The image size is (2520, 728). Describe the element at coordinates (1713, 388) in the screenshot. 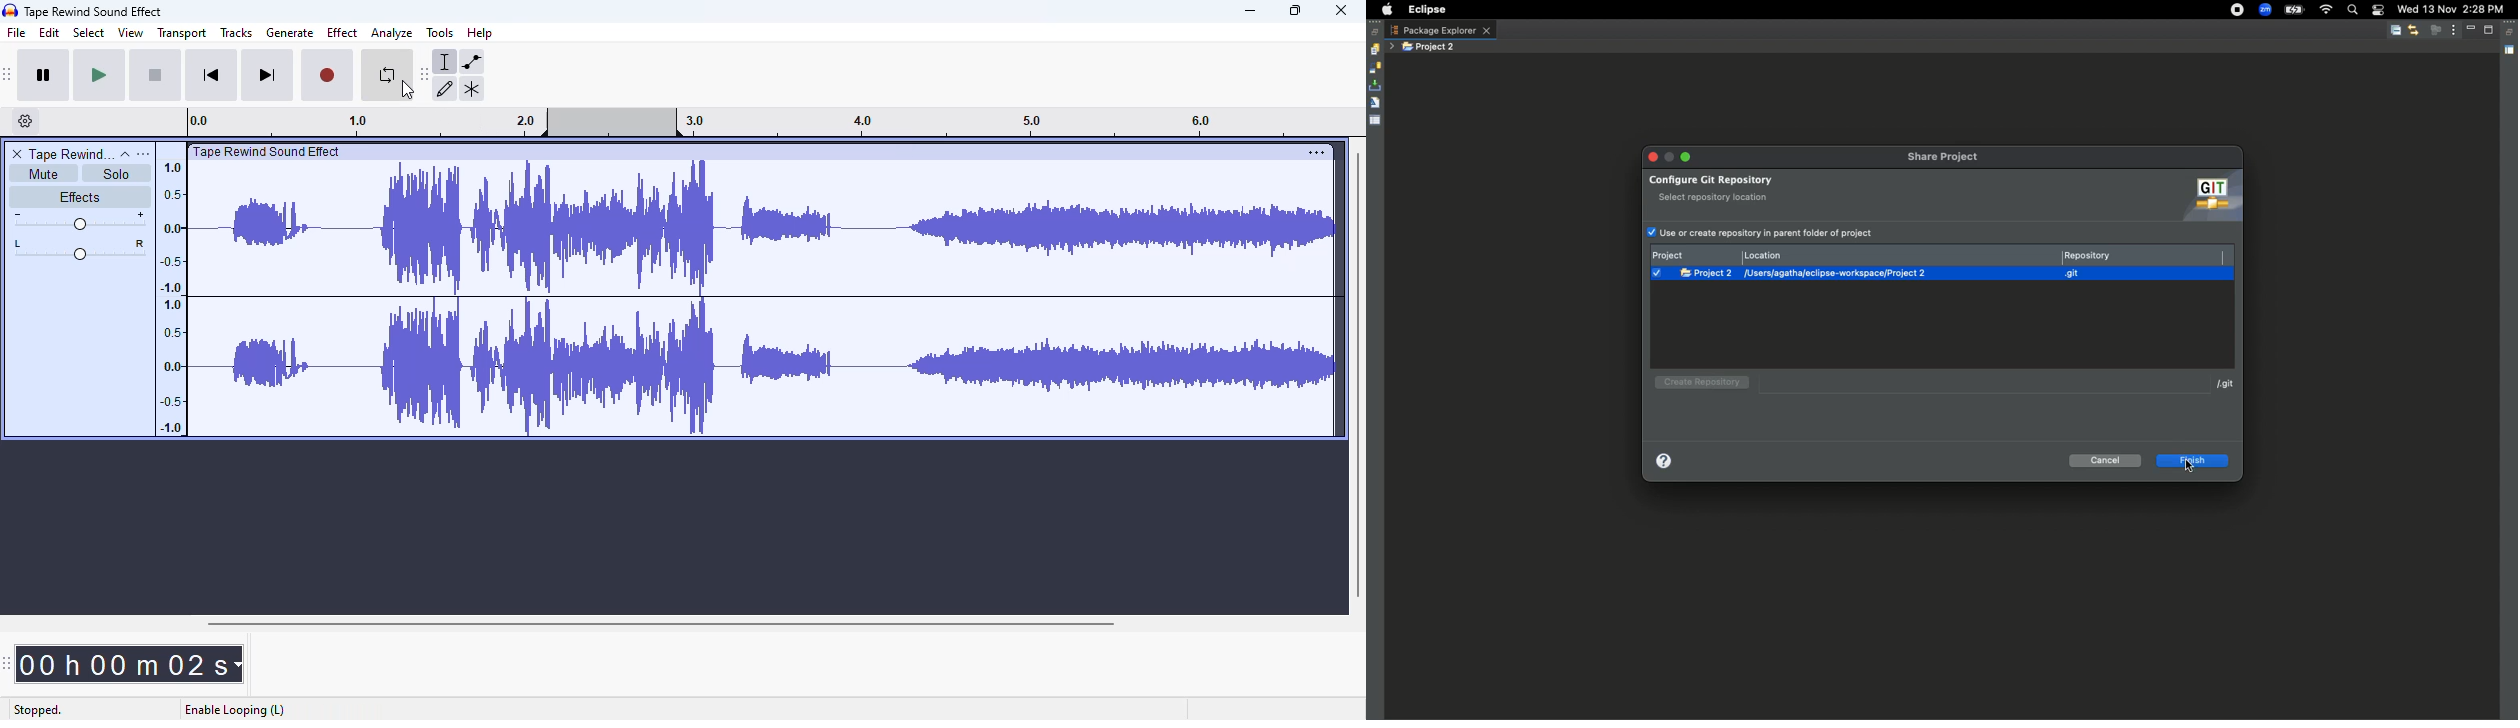

I see `Cursor` at that location.